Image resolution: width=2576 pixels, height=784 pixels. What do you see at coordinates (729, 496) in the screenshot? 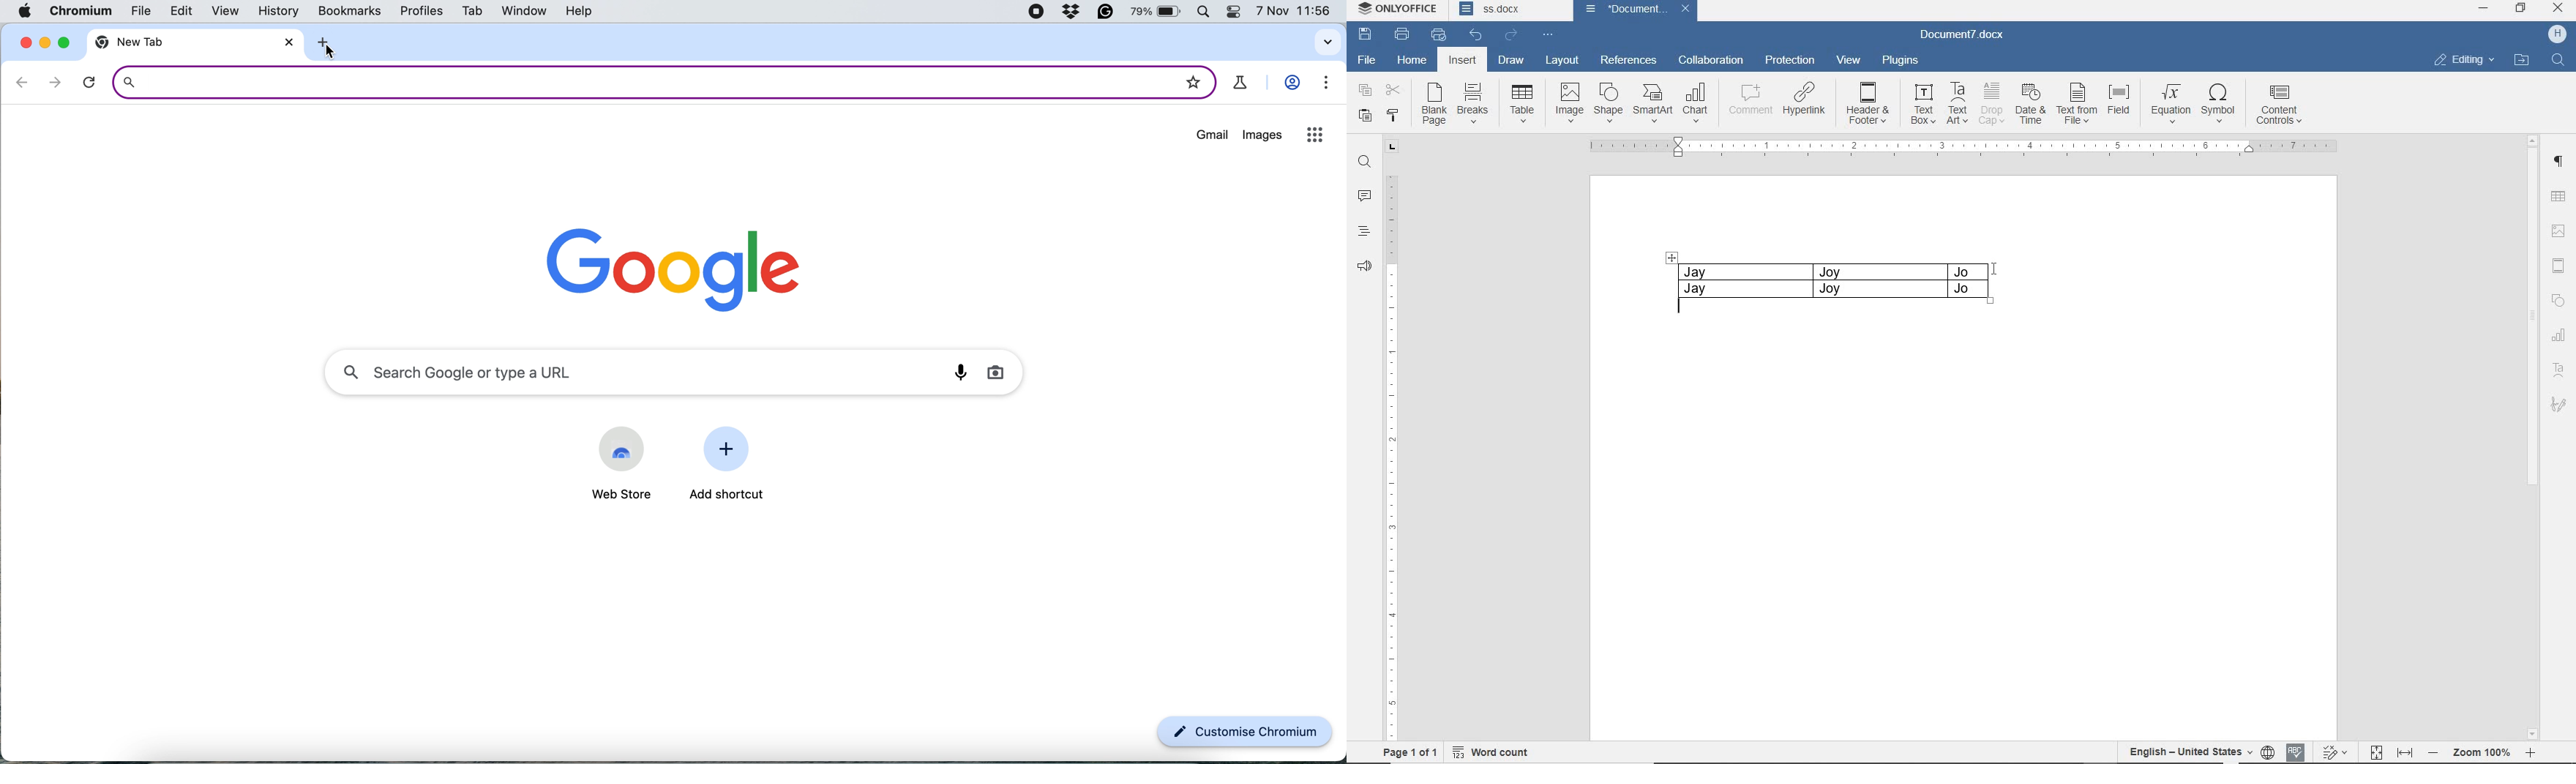
I see `add shortcut` at bounding box center [729, 496].